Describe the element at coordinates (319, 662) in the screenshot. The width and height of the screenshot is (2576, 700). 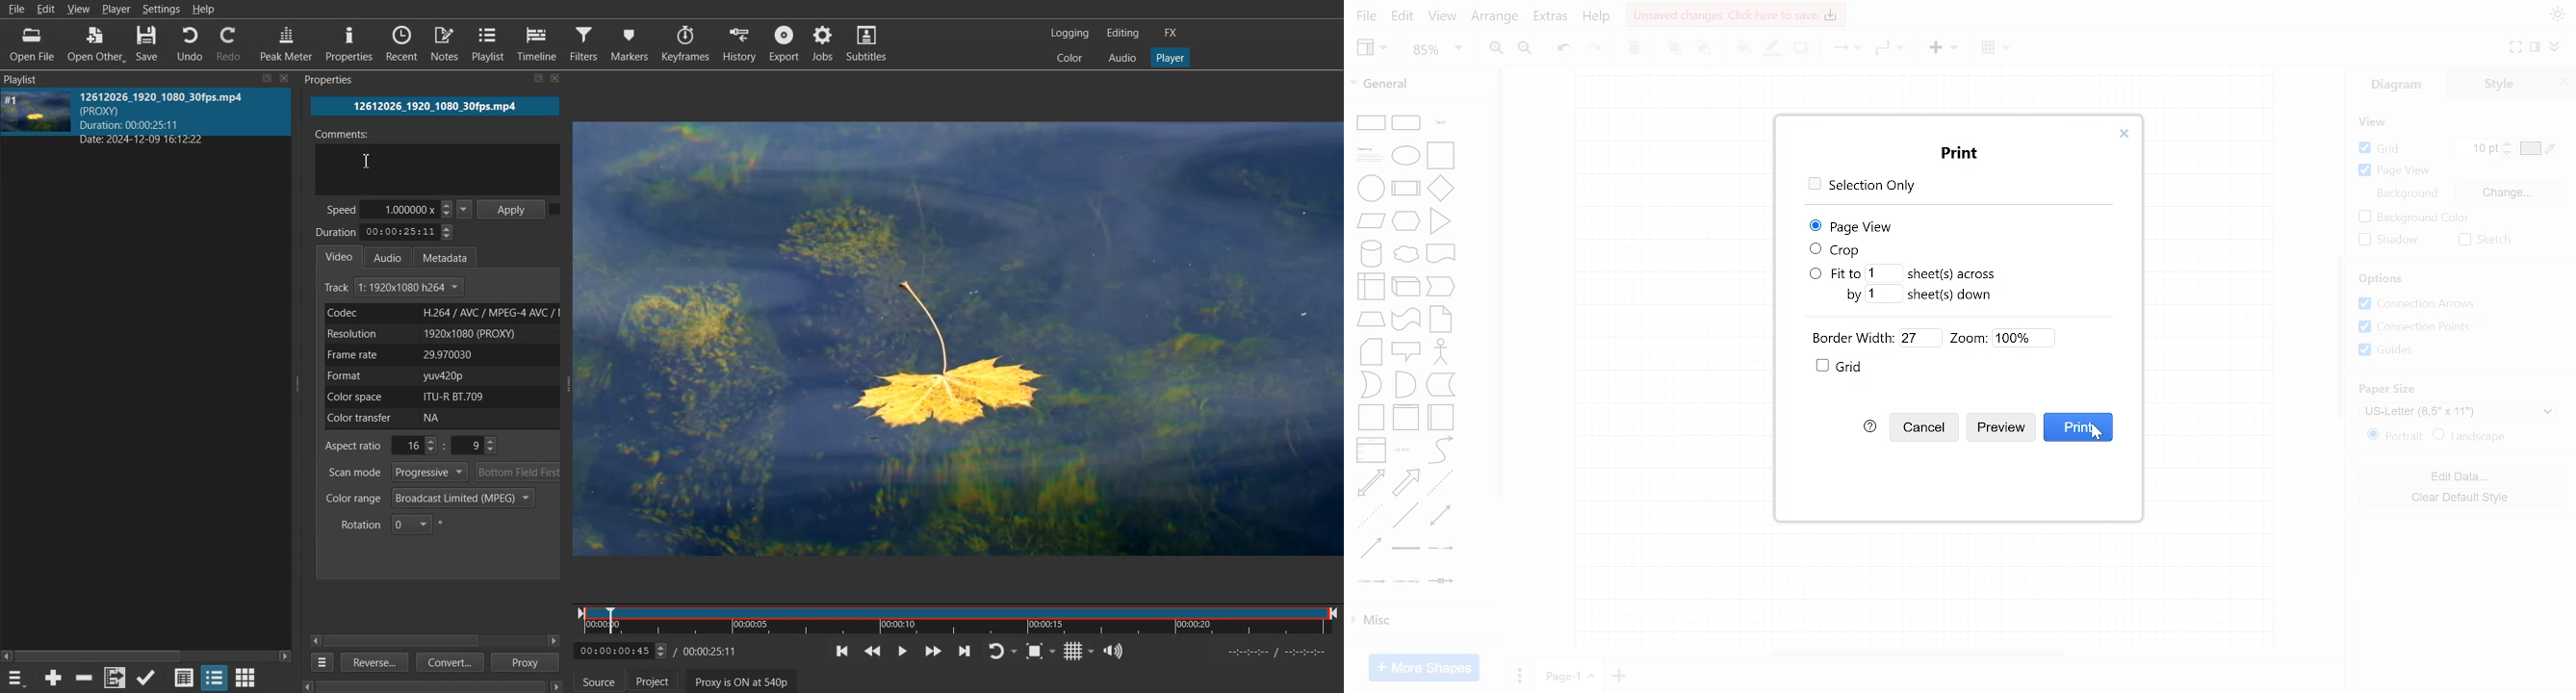
I see `More Options` at that location.